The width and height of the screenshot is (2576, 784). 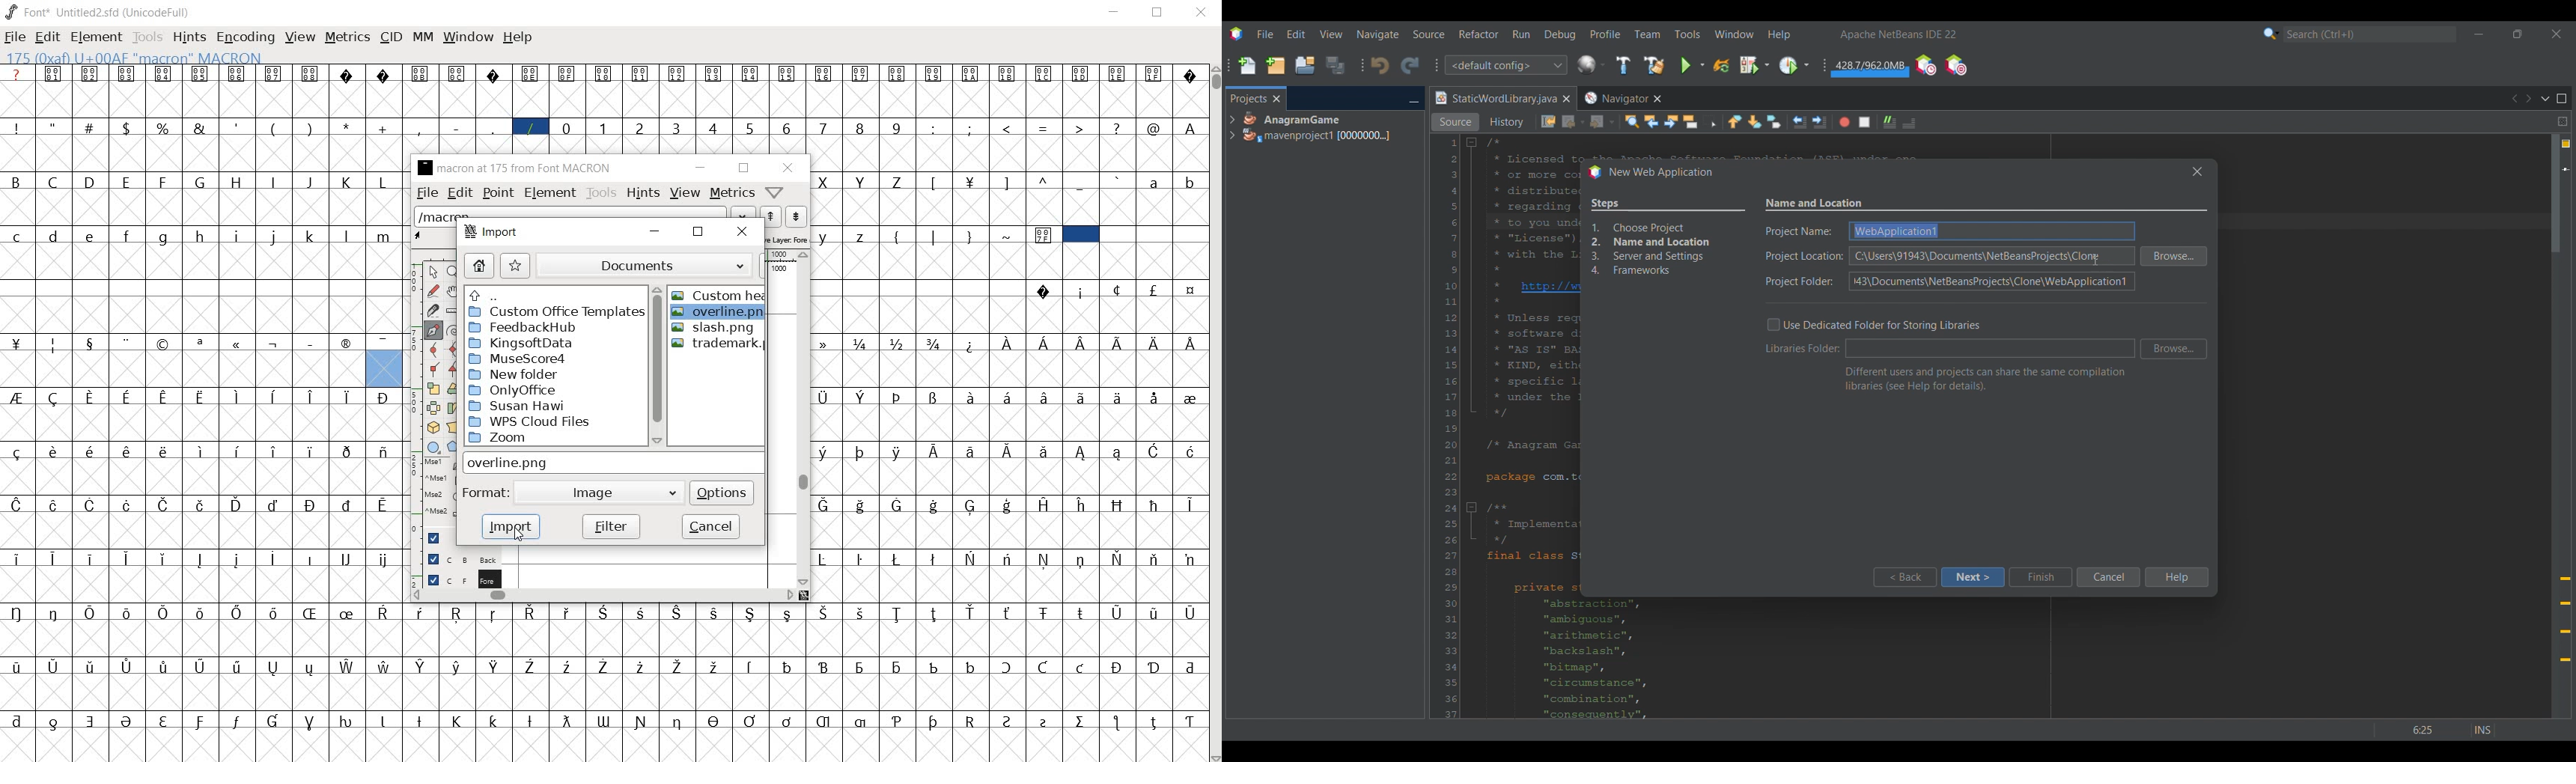 What do you see at coordinates (275, 181) in the screenshot?
I see `I` at bounding box center [275, 181].